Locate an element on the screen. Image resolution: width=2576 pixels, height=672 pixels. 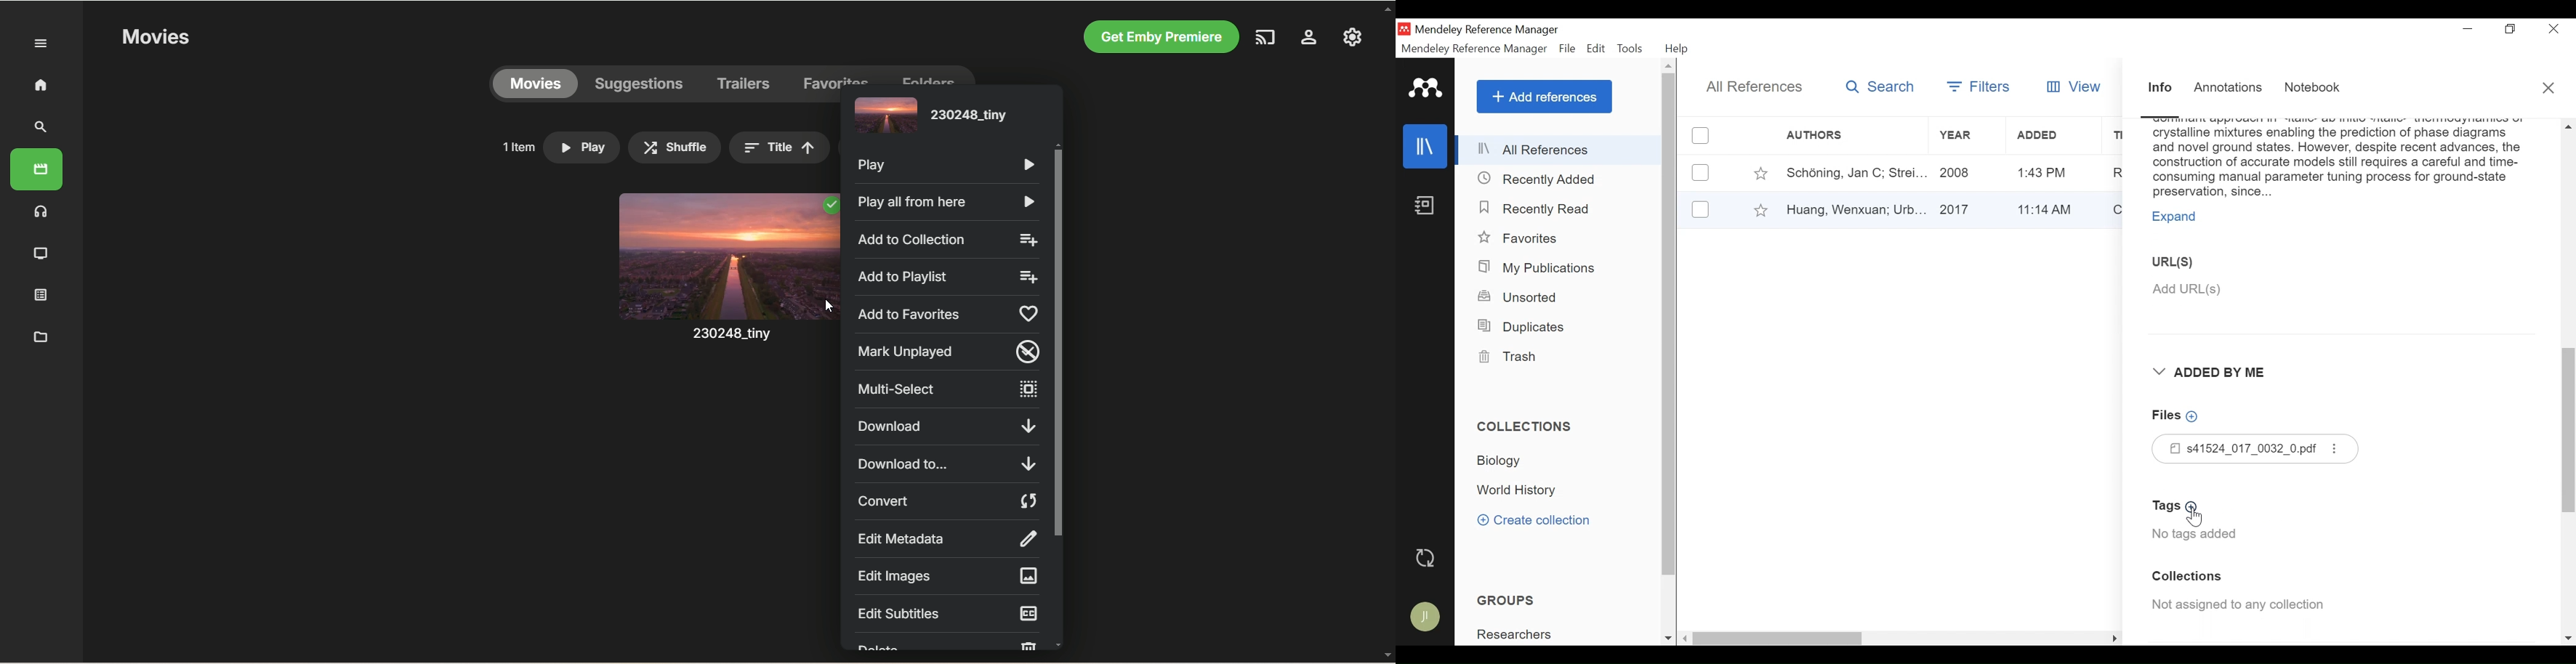
Group is located at coordinates (1519, 634).